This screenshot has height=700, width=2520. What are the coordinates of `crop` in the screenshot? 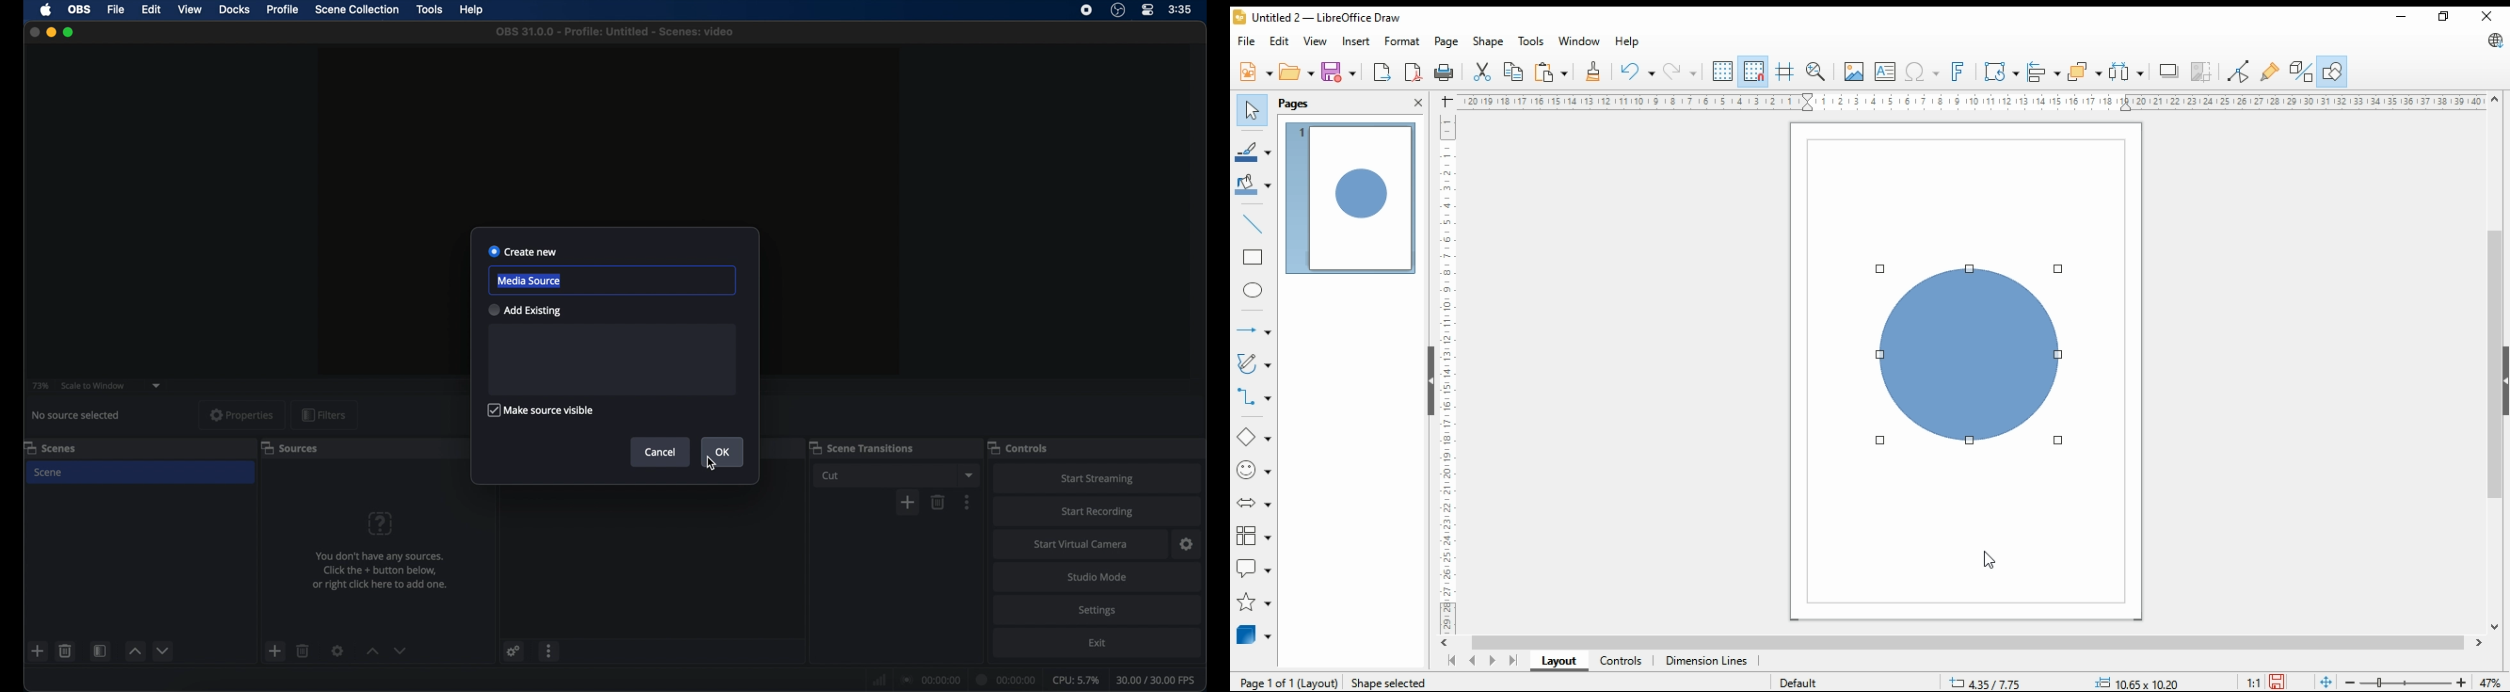 It's located at (2202, 72).